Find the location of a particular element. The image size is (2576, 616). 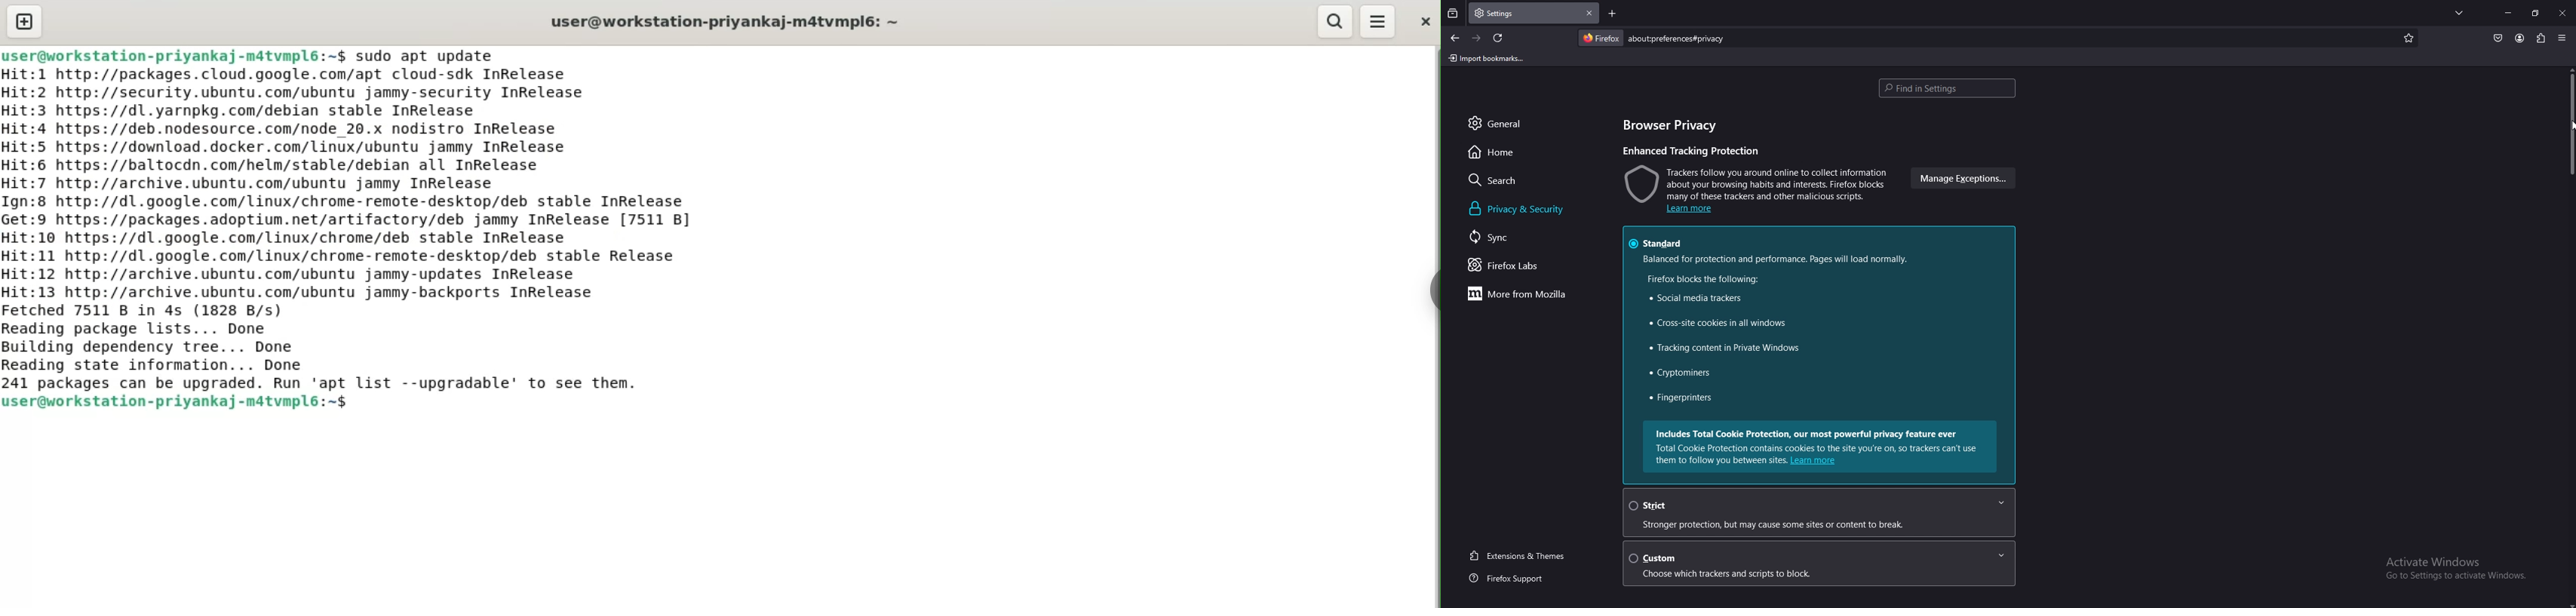

search is located at coordinates (1513, 180).